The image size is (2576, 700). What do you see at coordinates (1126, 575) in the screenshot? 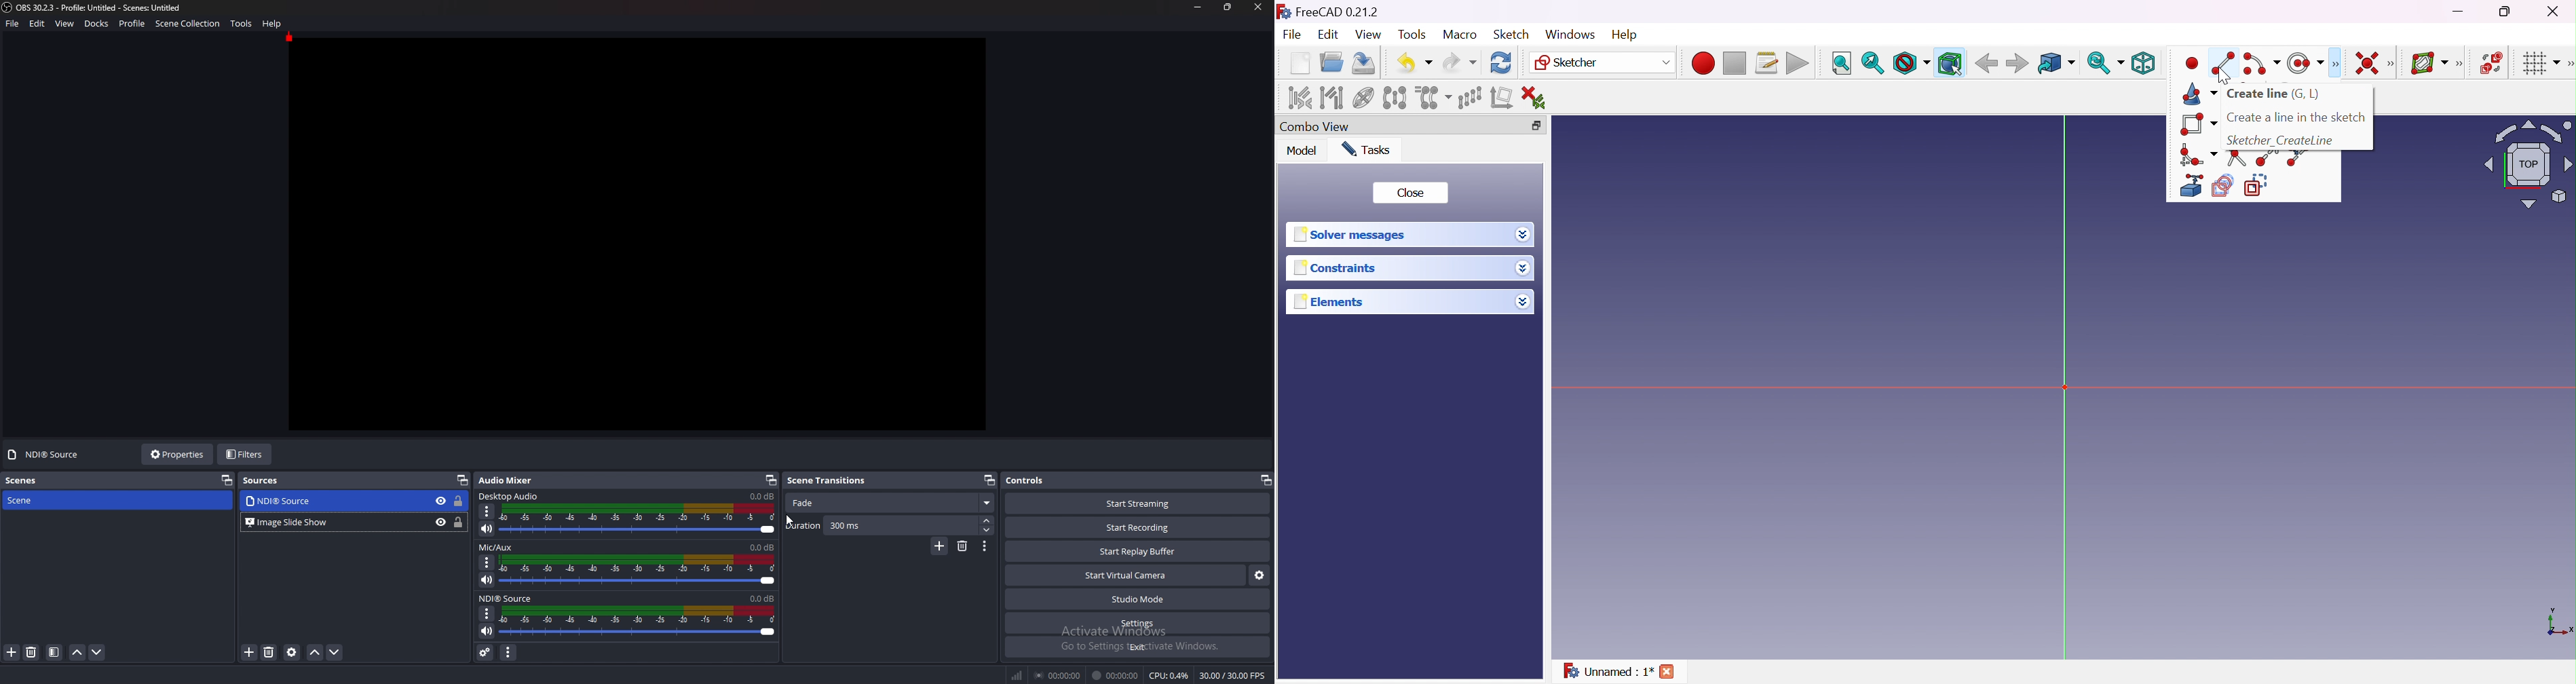
I see `start virtual camera` at bounding box center [1126, 575].